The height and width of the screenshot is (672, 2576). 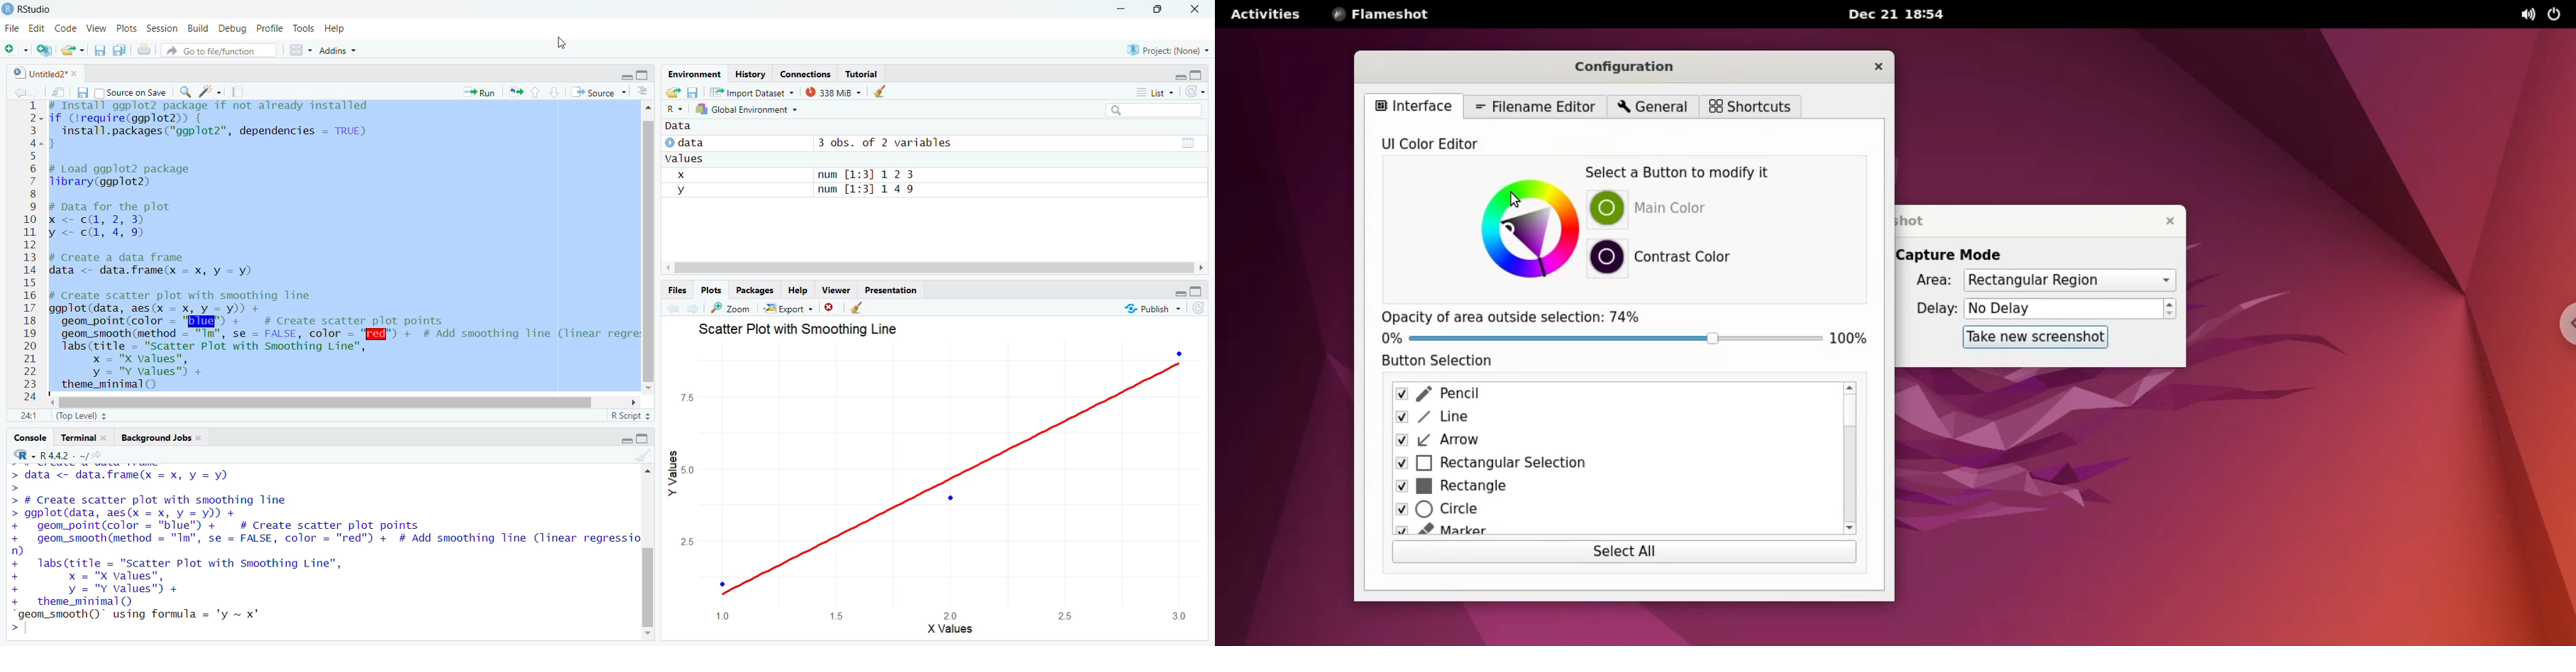 What do you see at coordinates (747, 110) in the screenshot?
I see ` Global Environment ` at bounding box center [747, 110].